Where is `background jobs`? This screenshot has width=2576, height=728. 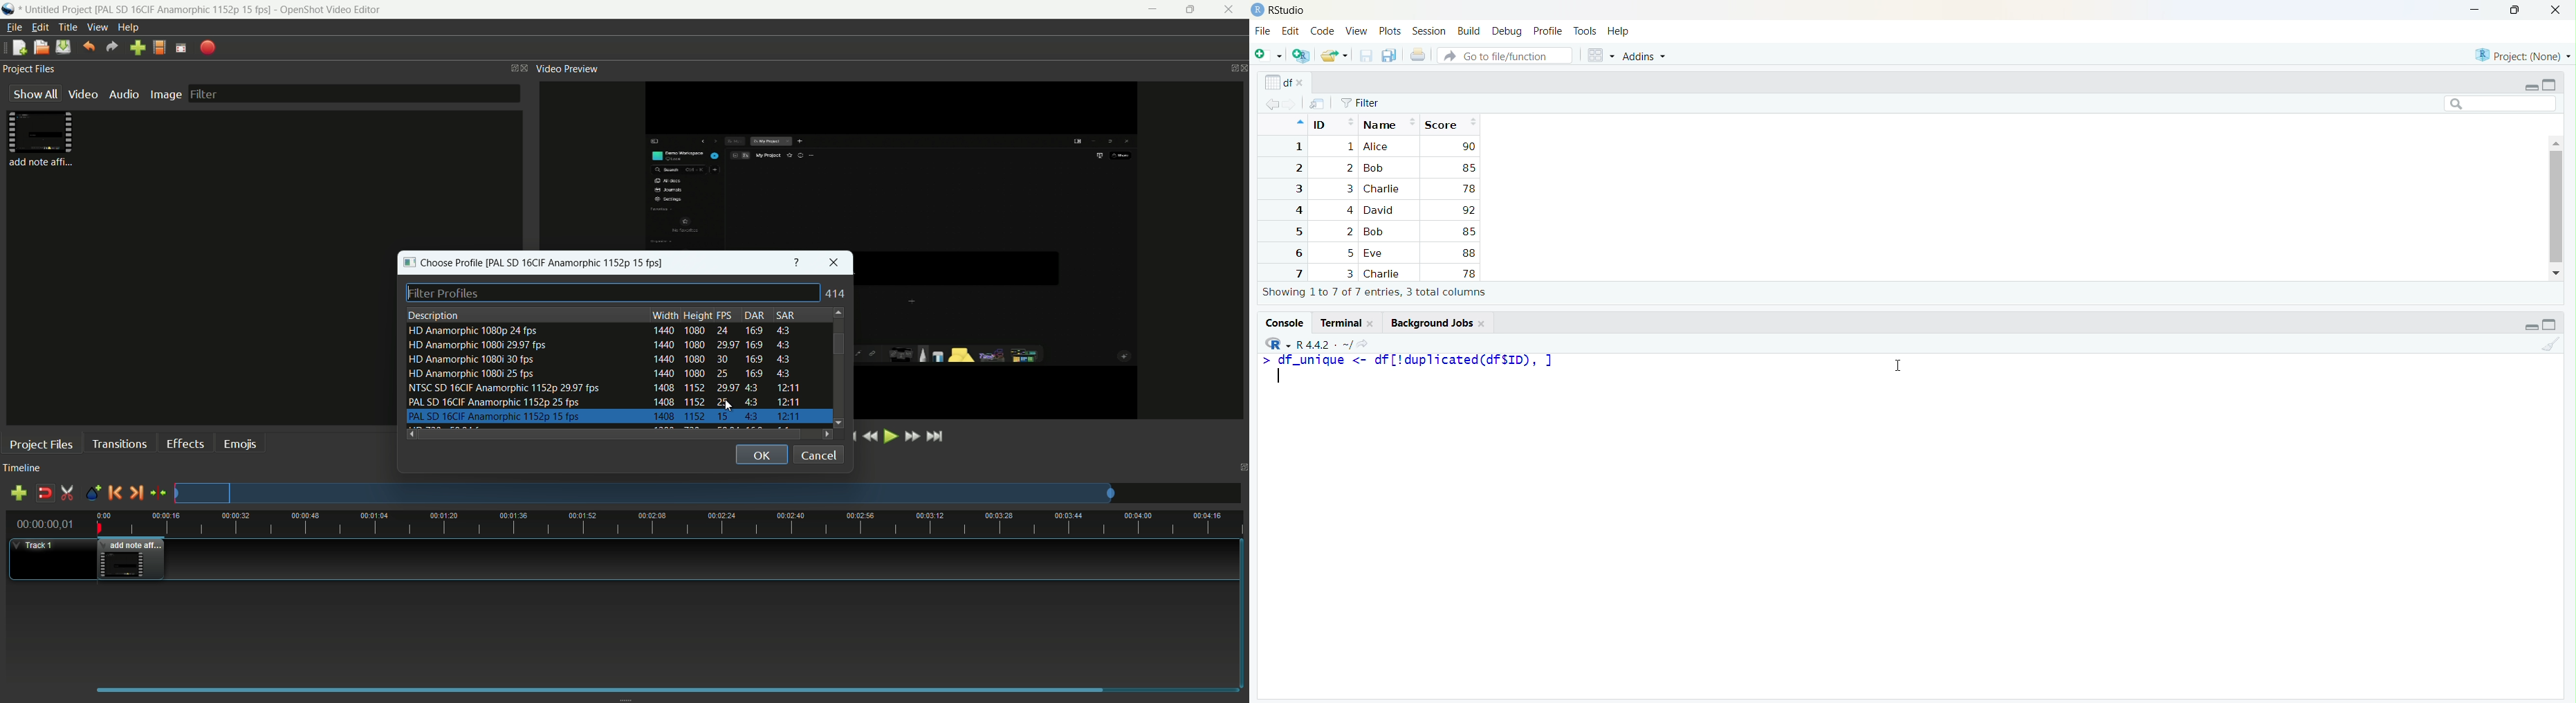 background jobs is located at coordinates (1428, 322).